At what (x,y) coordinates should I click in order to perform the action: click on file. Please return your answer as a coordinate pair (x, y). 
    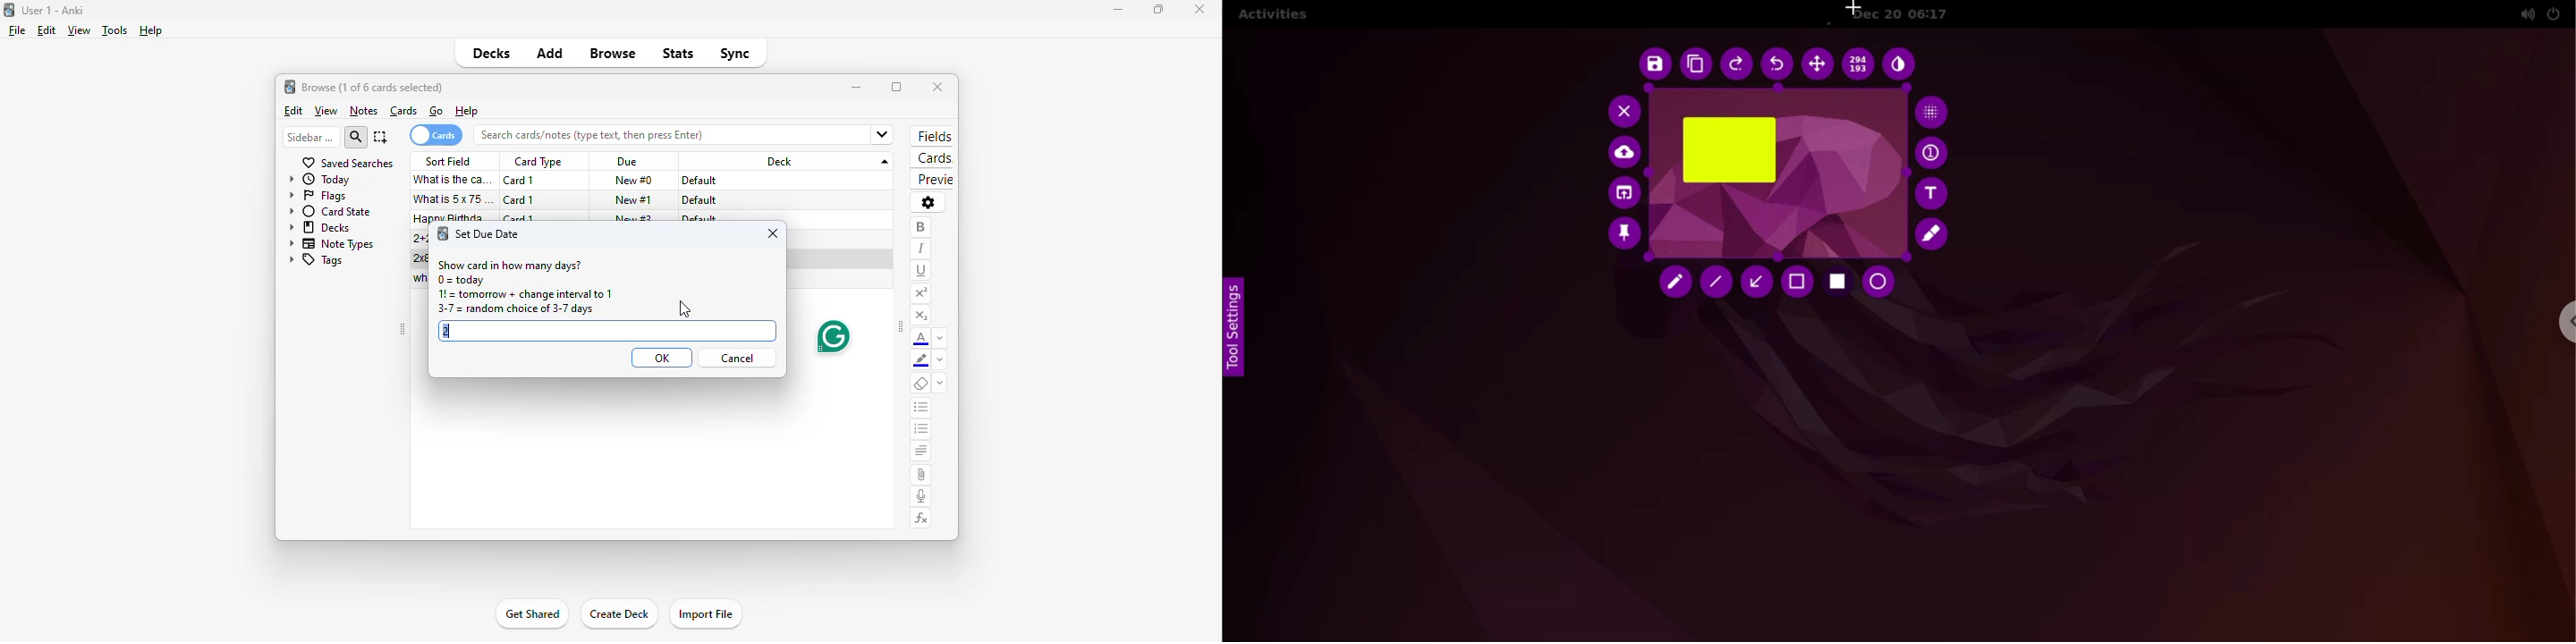
    Looking at the image, I should click on (17, 30).